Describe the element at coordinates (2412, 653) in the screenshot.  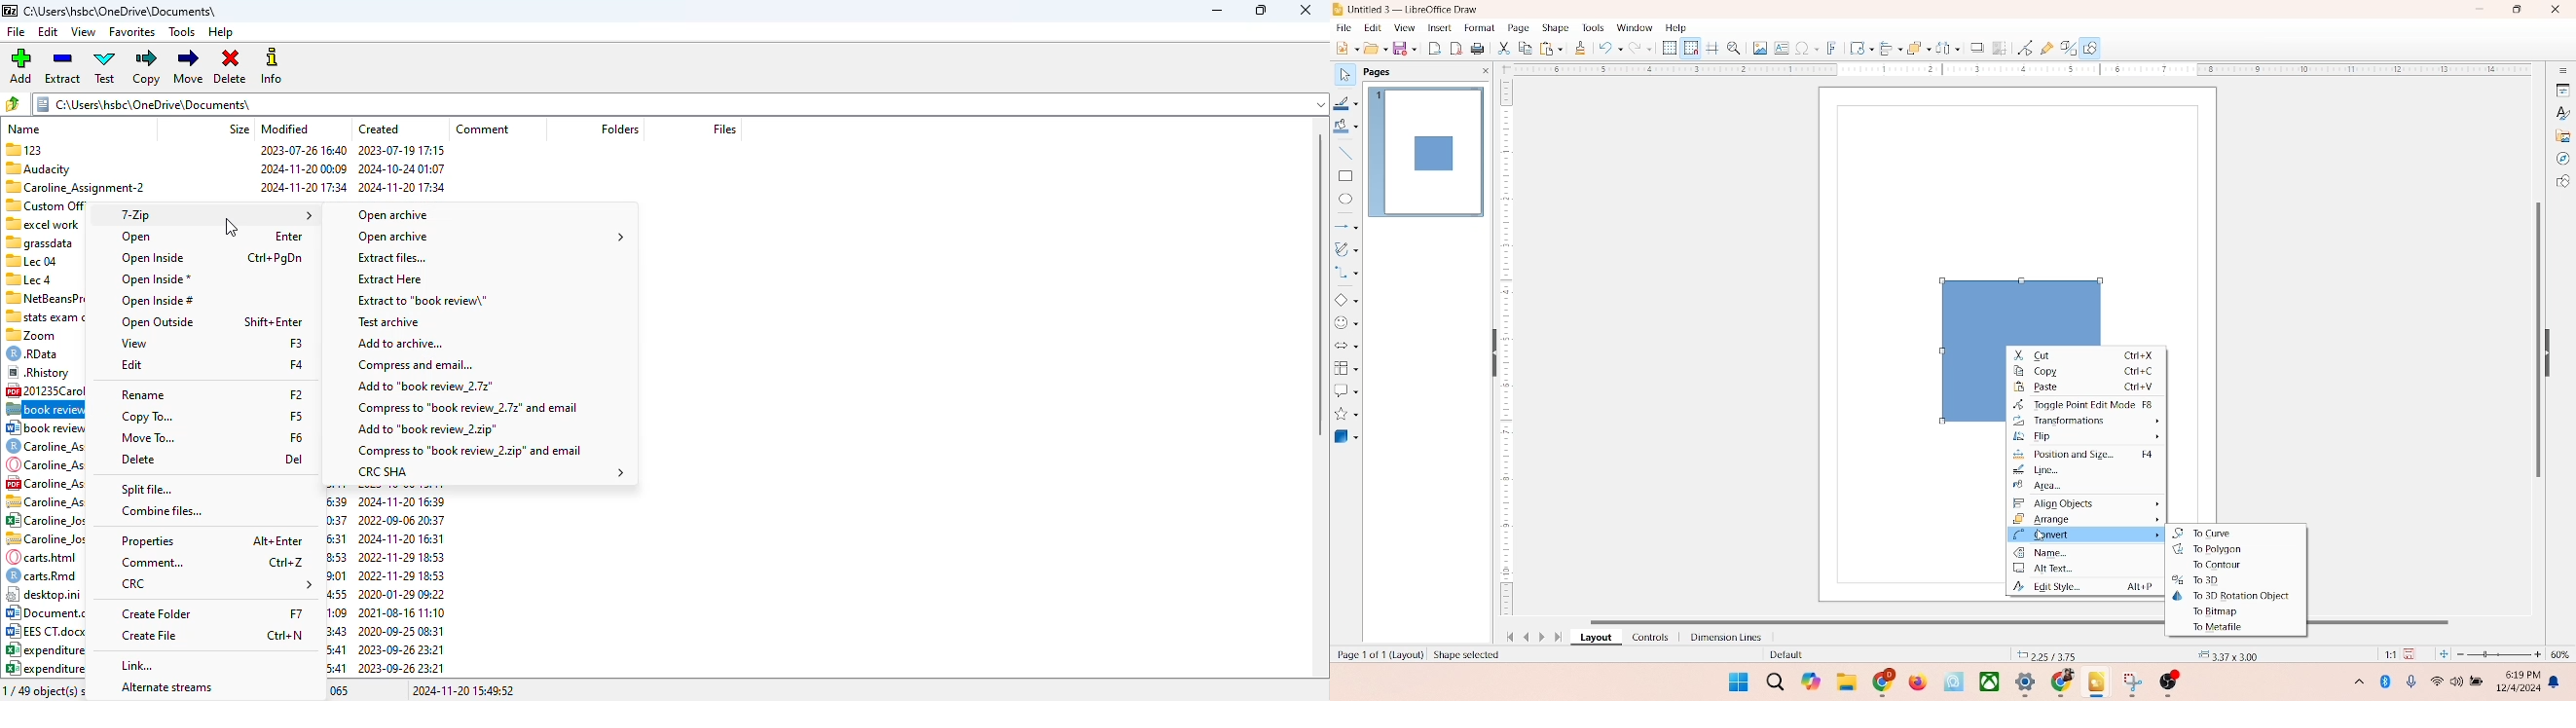
I see `save` at that location.